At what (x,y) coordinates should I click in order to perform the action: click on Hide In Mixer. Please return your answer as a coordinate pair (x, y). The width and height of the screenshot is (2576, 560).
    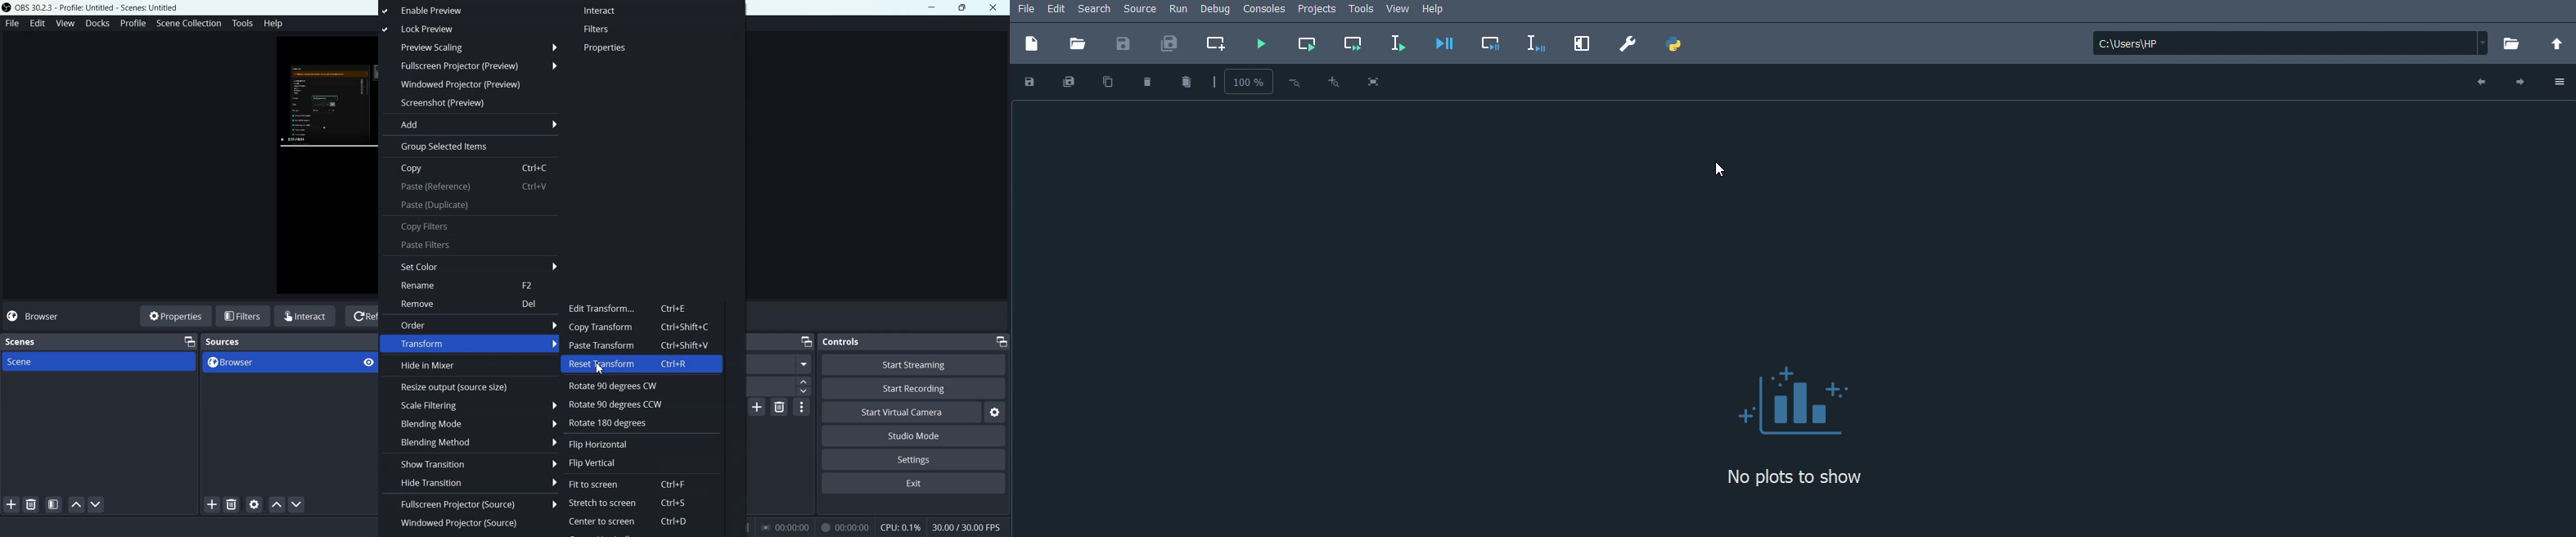
    Looking at the image, I should click on (470, 366).